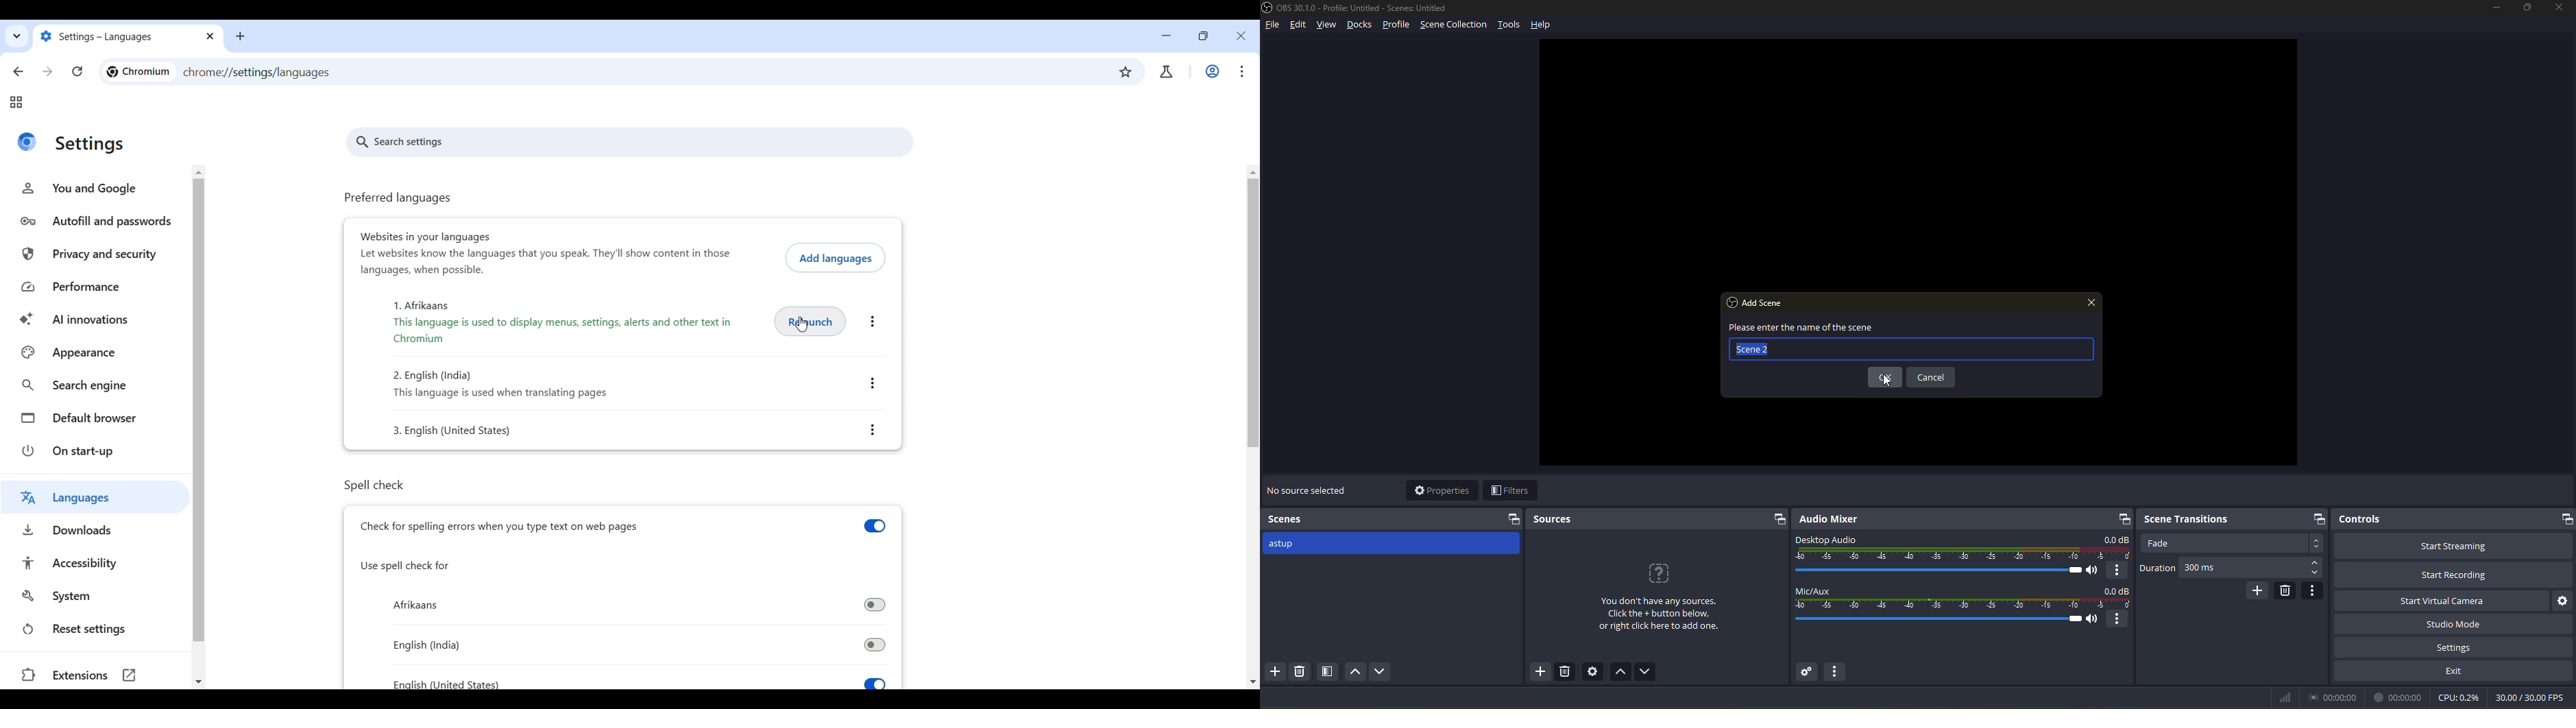  I want to click on start recording, so click(2454, 574).